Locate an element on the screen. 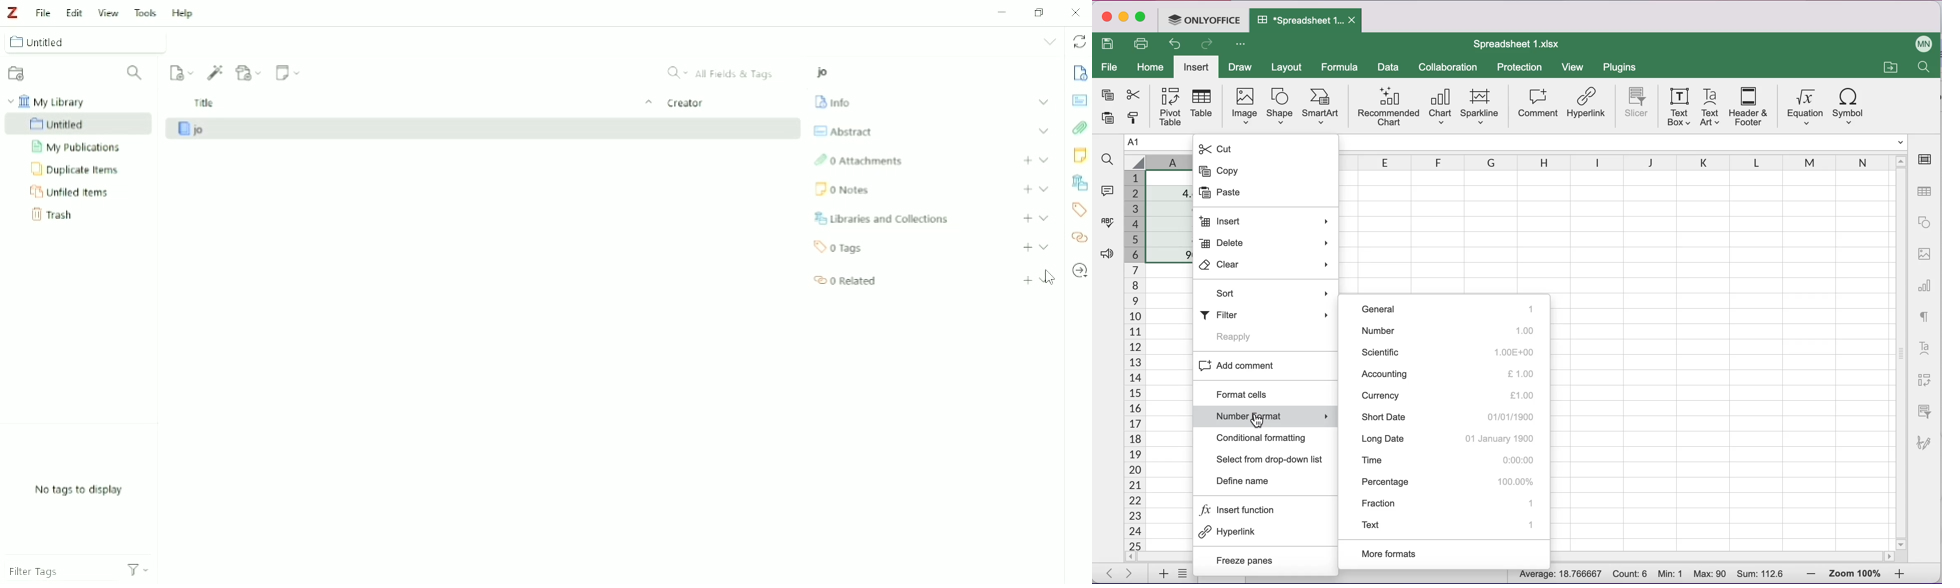 This screenshot has width=1960, height=588. data is located at coordinates (1389, 68).